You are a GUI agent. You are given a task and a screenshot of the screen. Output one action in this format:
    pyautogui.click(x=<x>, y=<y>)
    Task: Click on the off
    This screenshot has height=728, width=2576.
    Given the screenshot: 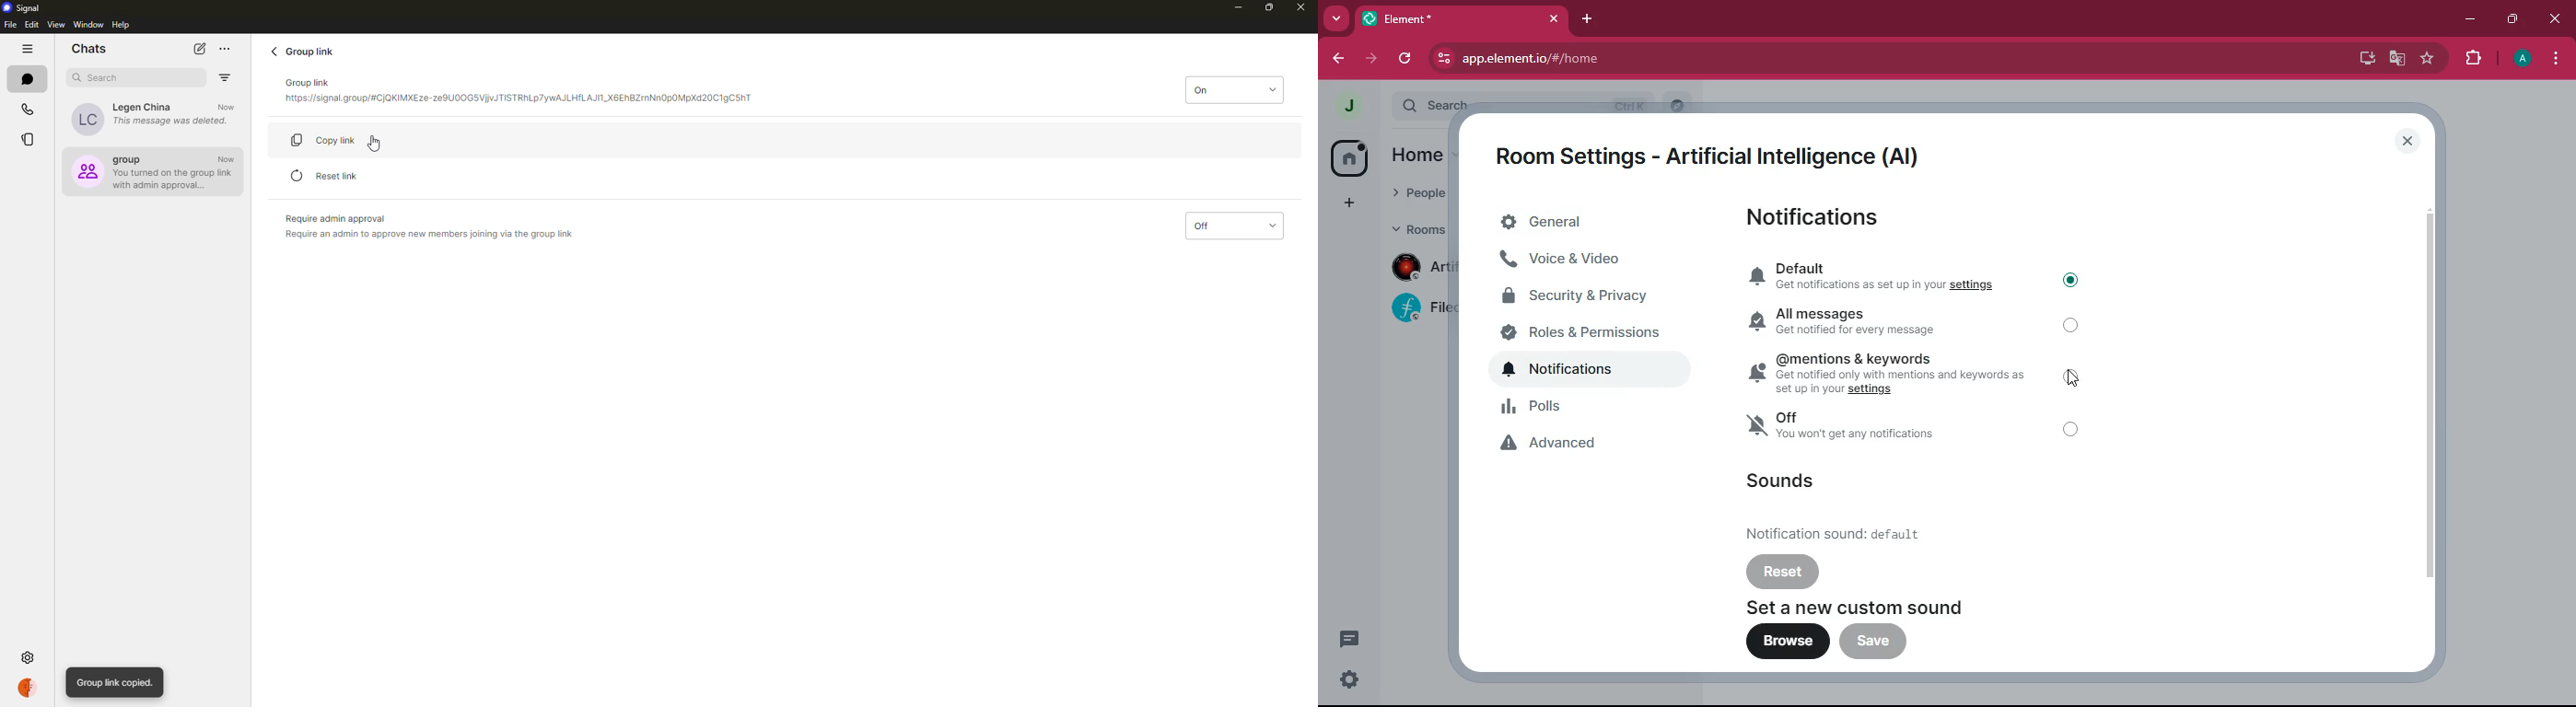 What is the action you would take?
    pyautogui.click(x=2072, y=327)
    